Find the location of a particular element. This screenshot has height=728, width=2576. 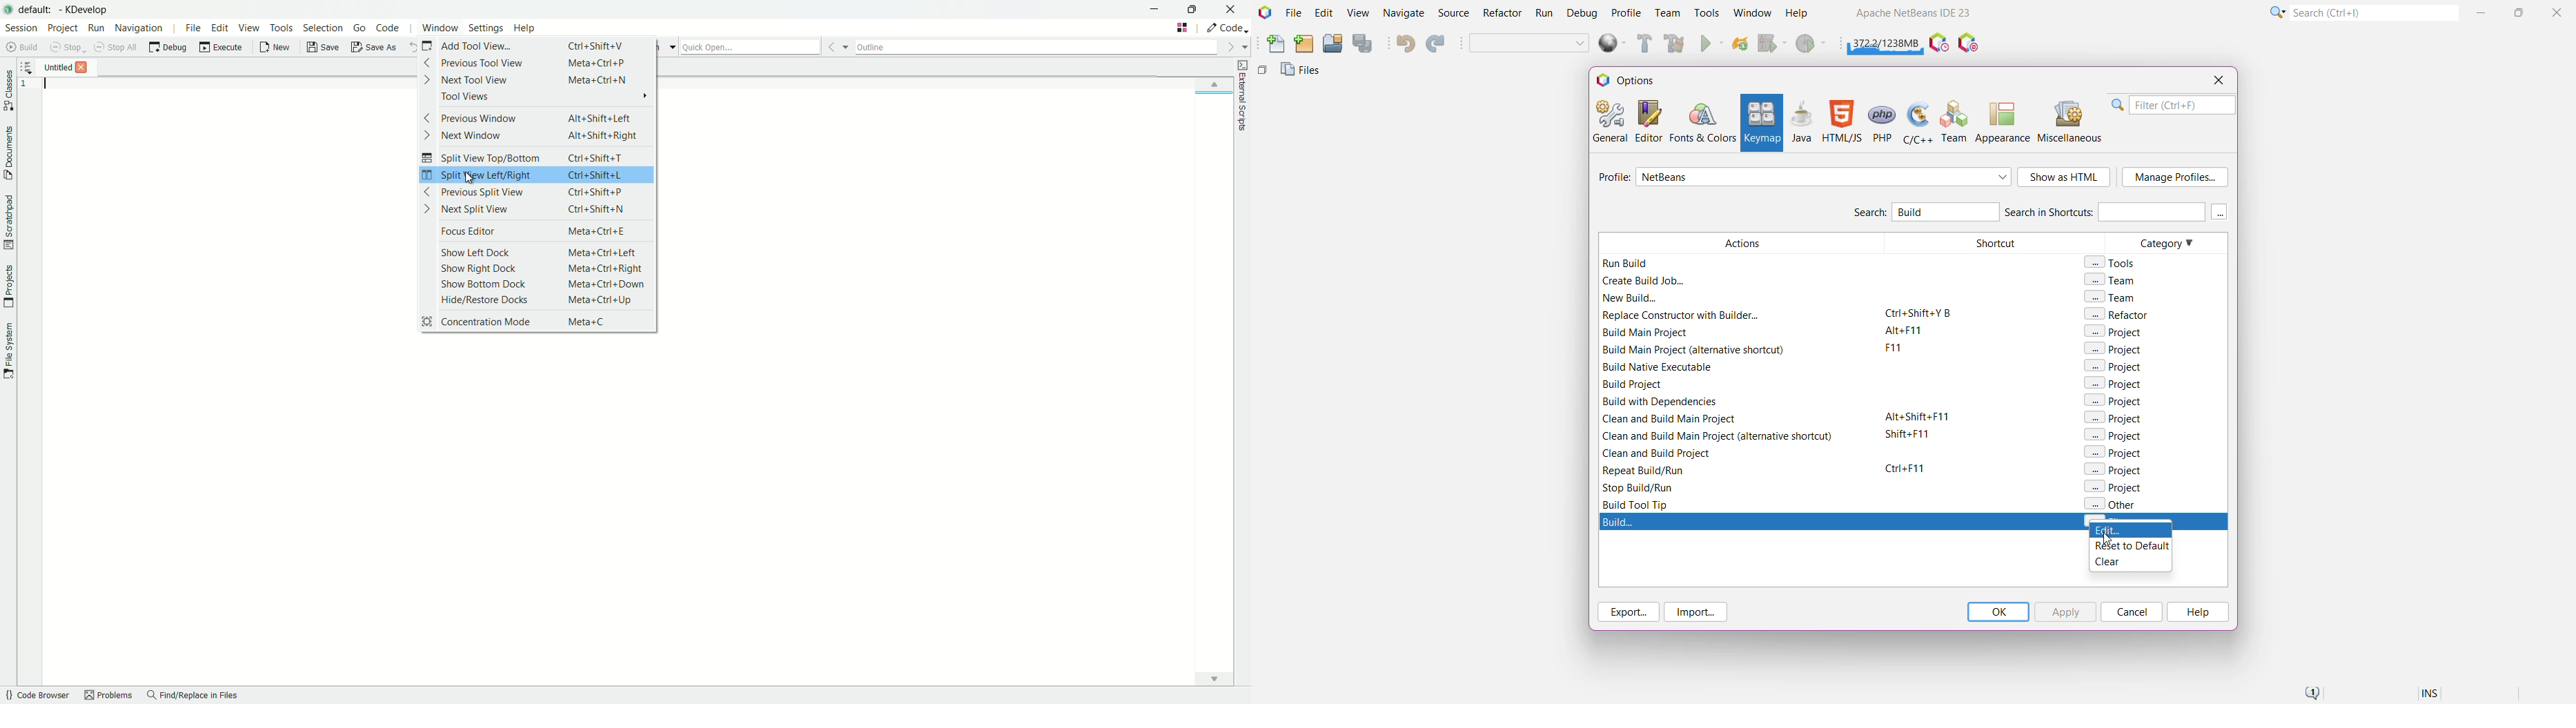

Help is located at coordinates (1803, 14).